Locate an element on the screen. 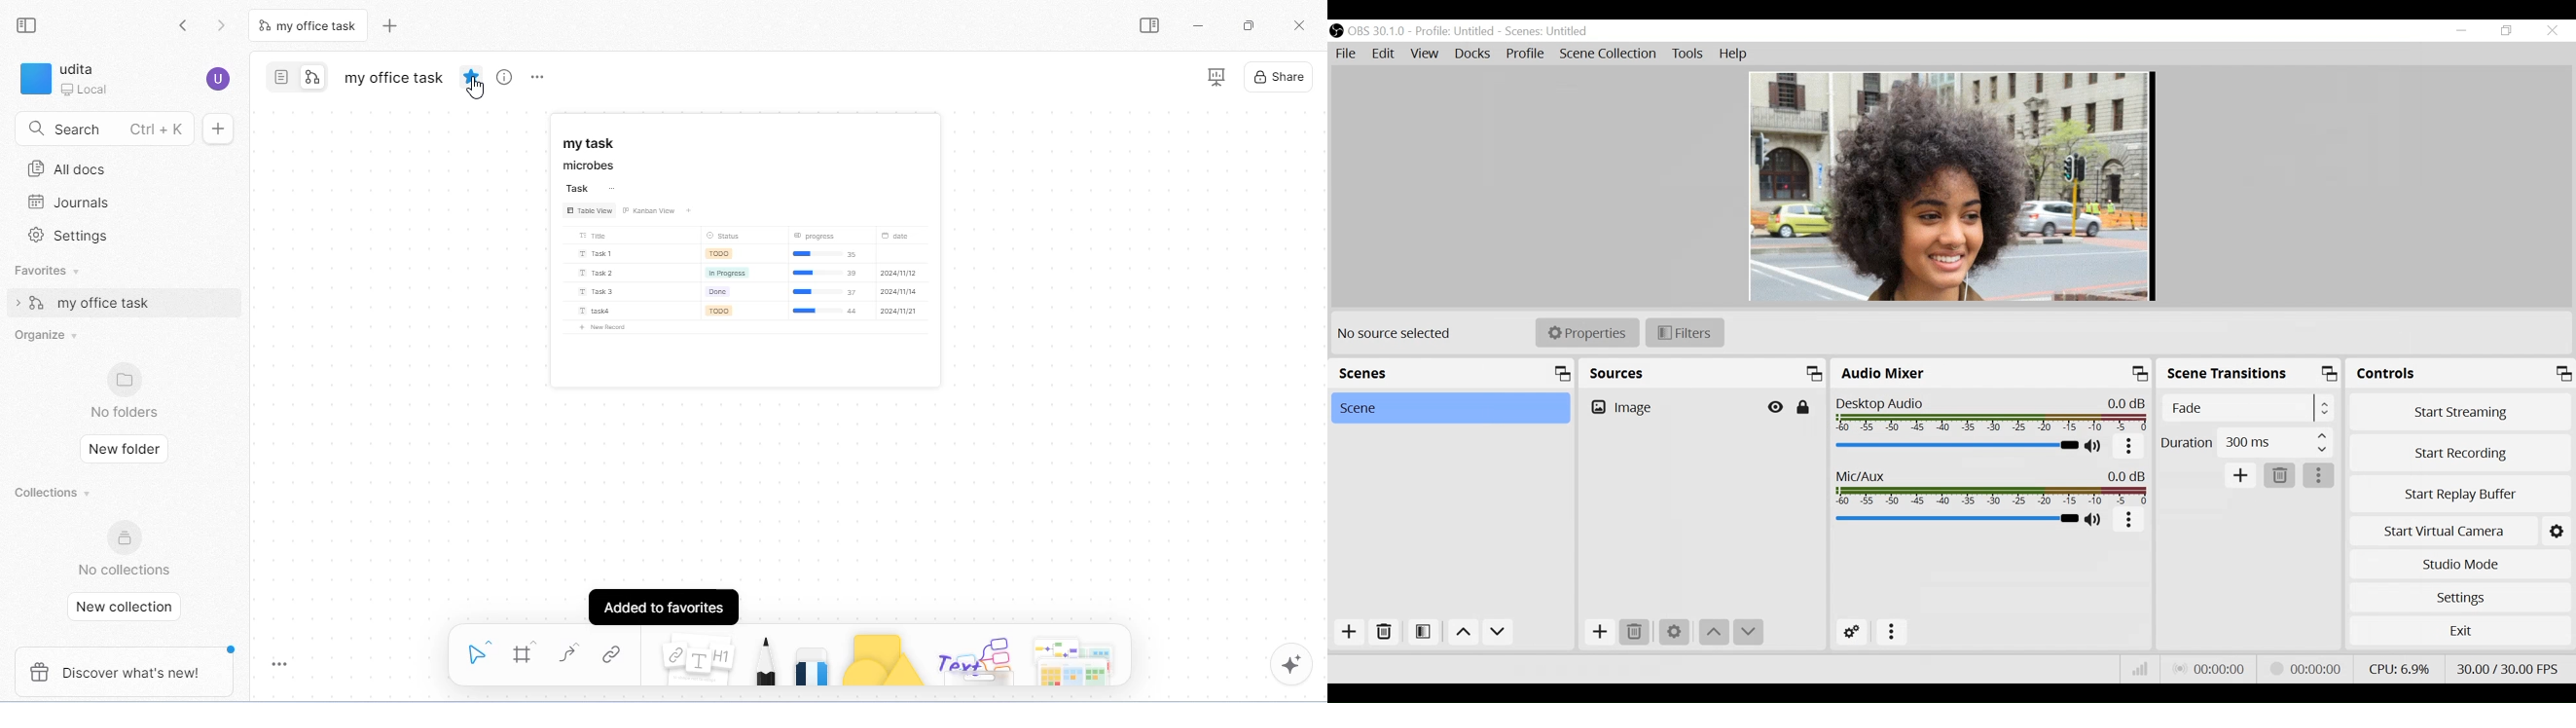 The width and height of the screenshot is (2576, 728). OBS Version is located at coordinates (1379, 32).